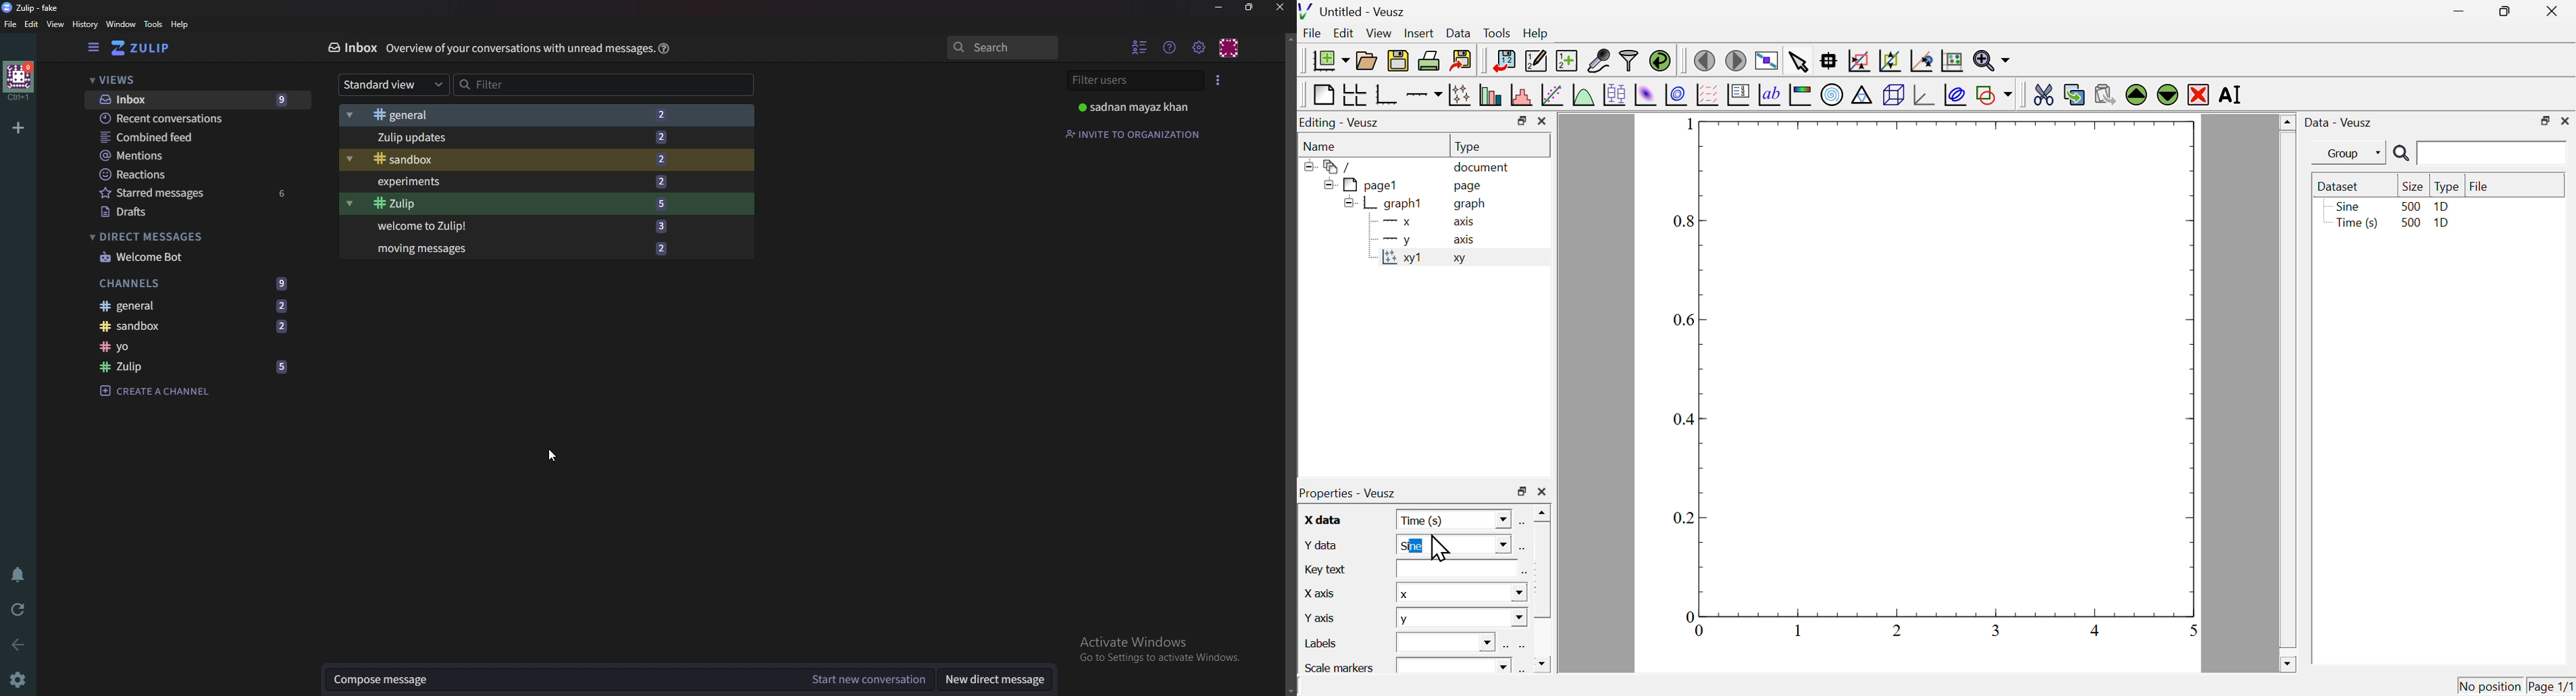 Image resolution: width=2576 pixels, height=700 pixels. I want to click on General, so click(190, 306).